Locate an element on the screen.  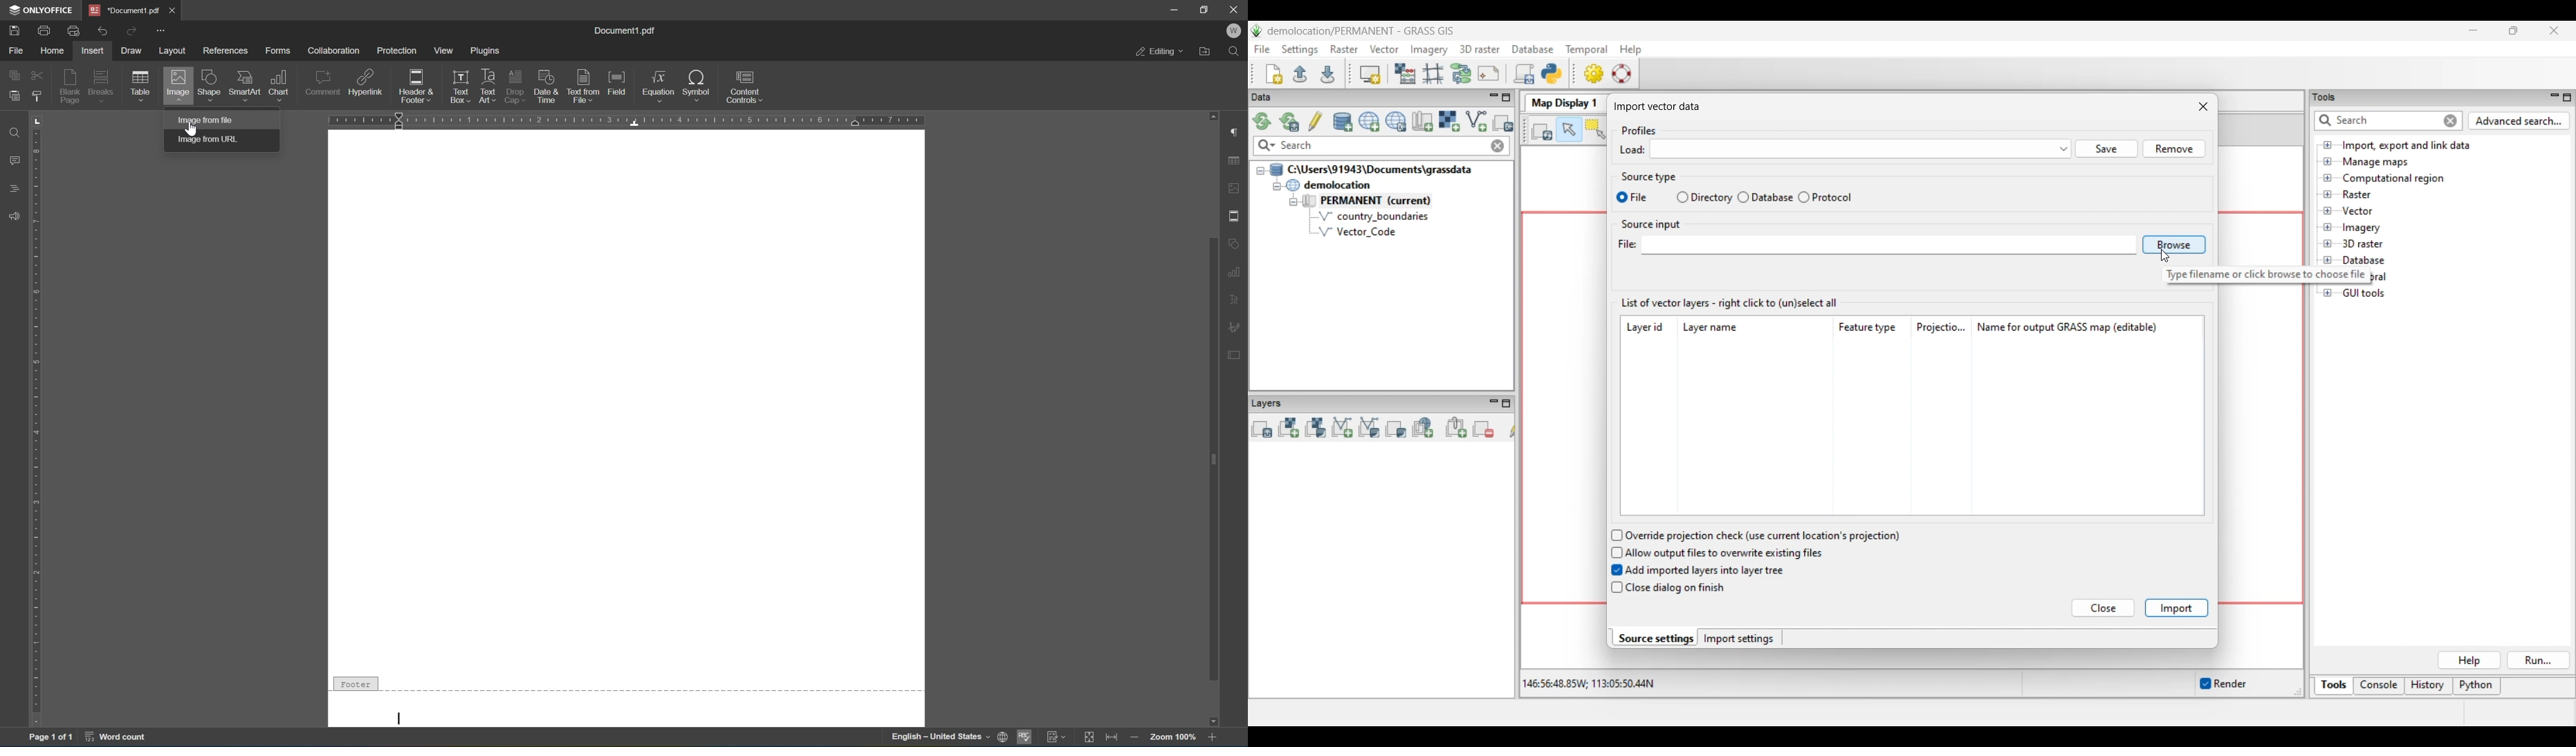
plugins is located at coordinates (487, 49).